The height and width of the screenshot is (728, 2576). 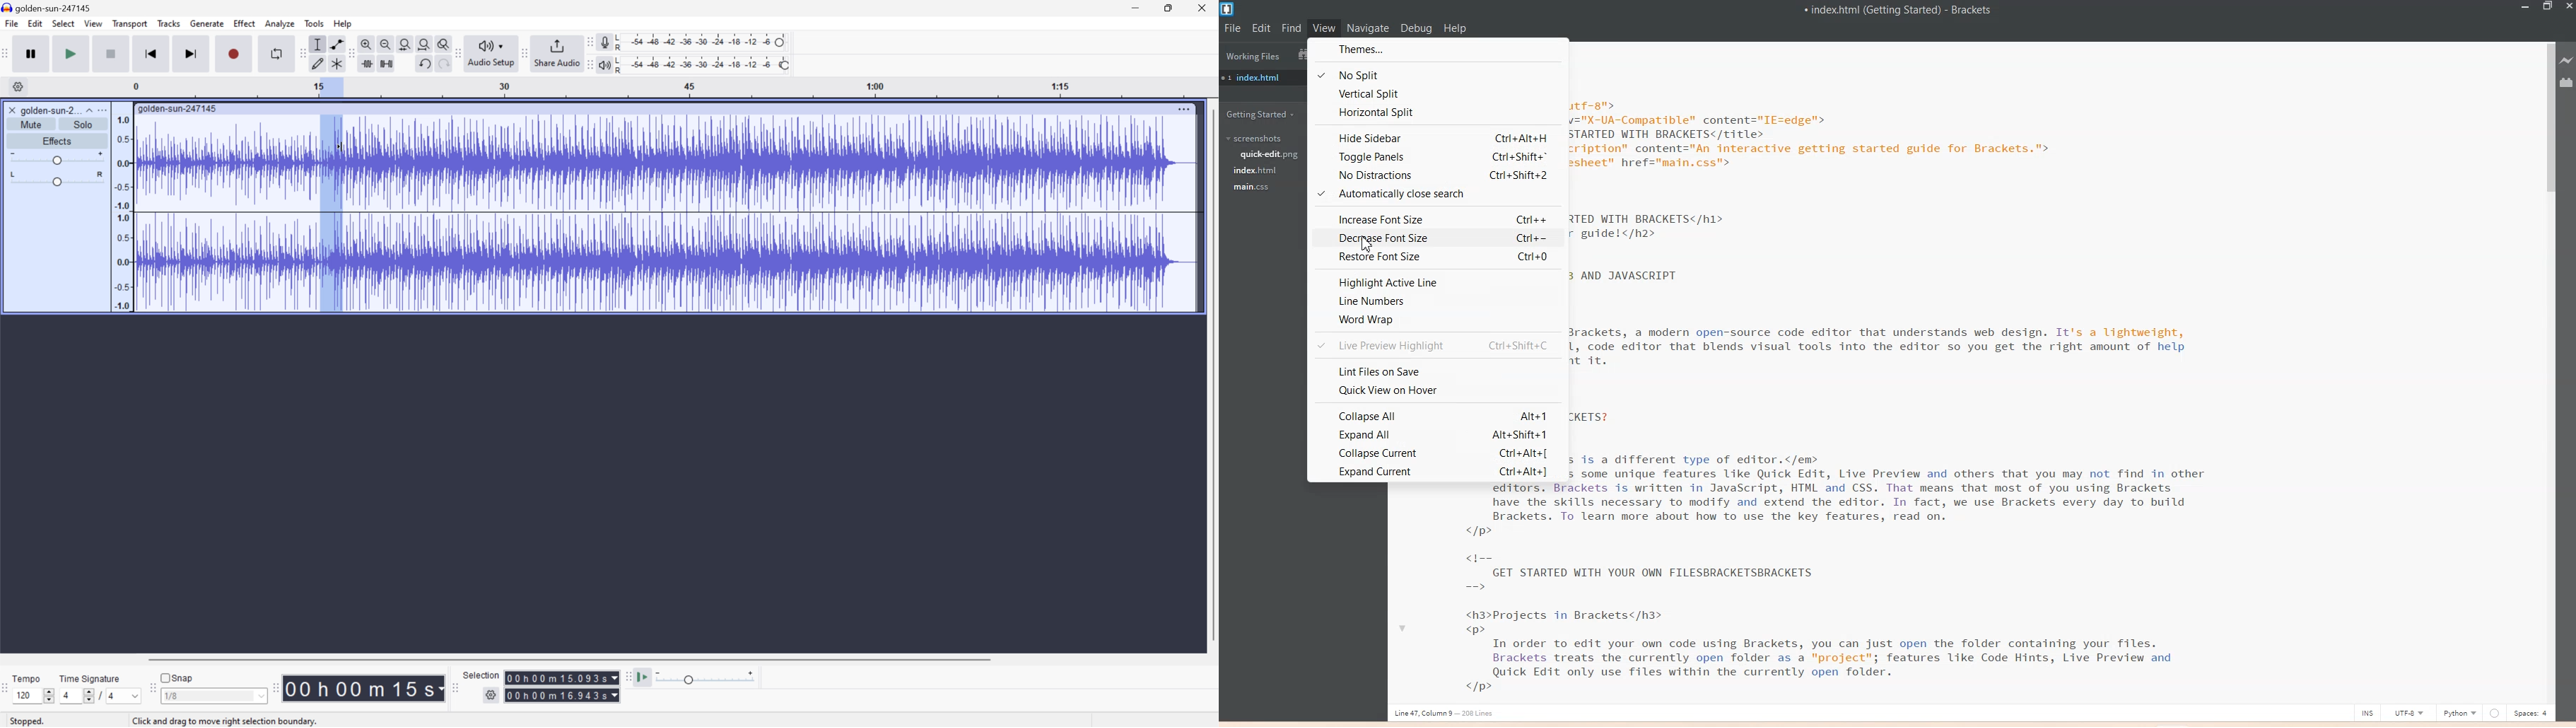 I want to click on Decrease Font Size, so click(x=1436, y=238).